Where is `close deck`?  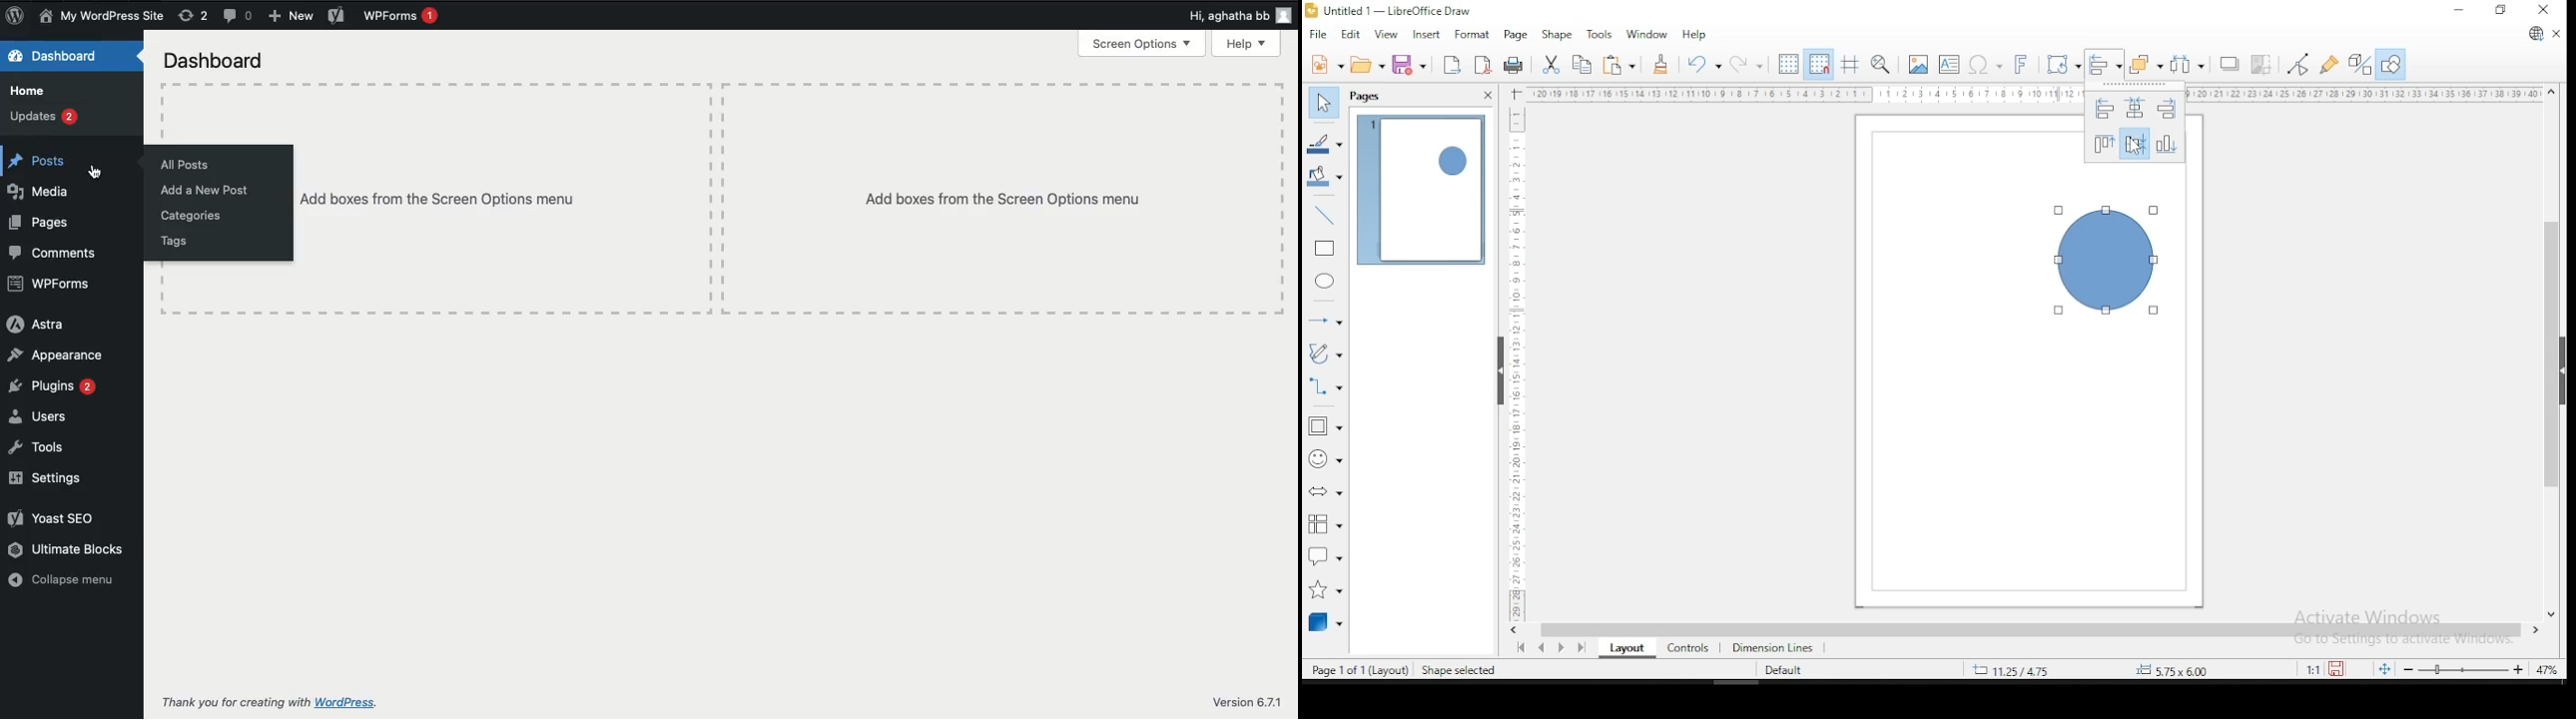
close deck is located at coordinates (1487, 96).